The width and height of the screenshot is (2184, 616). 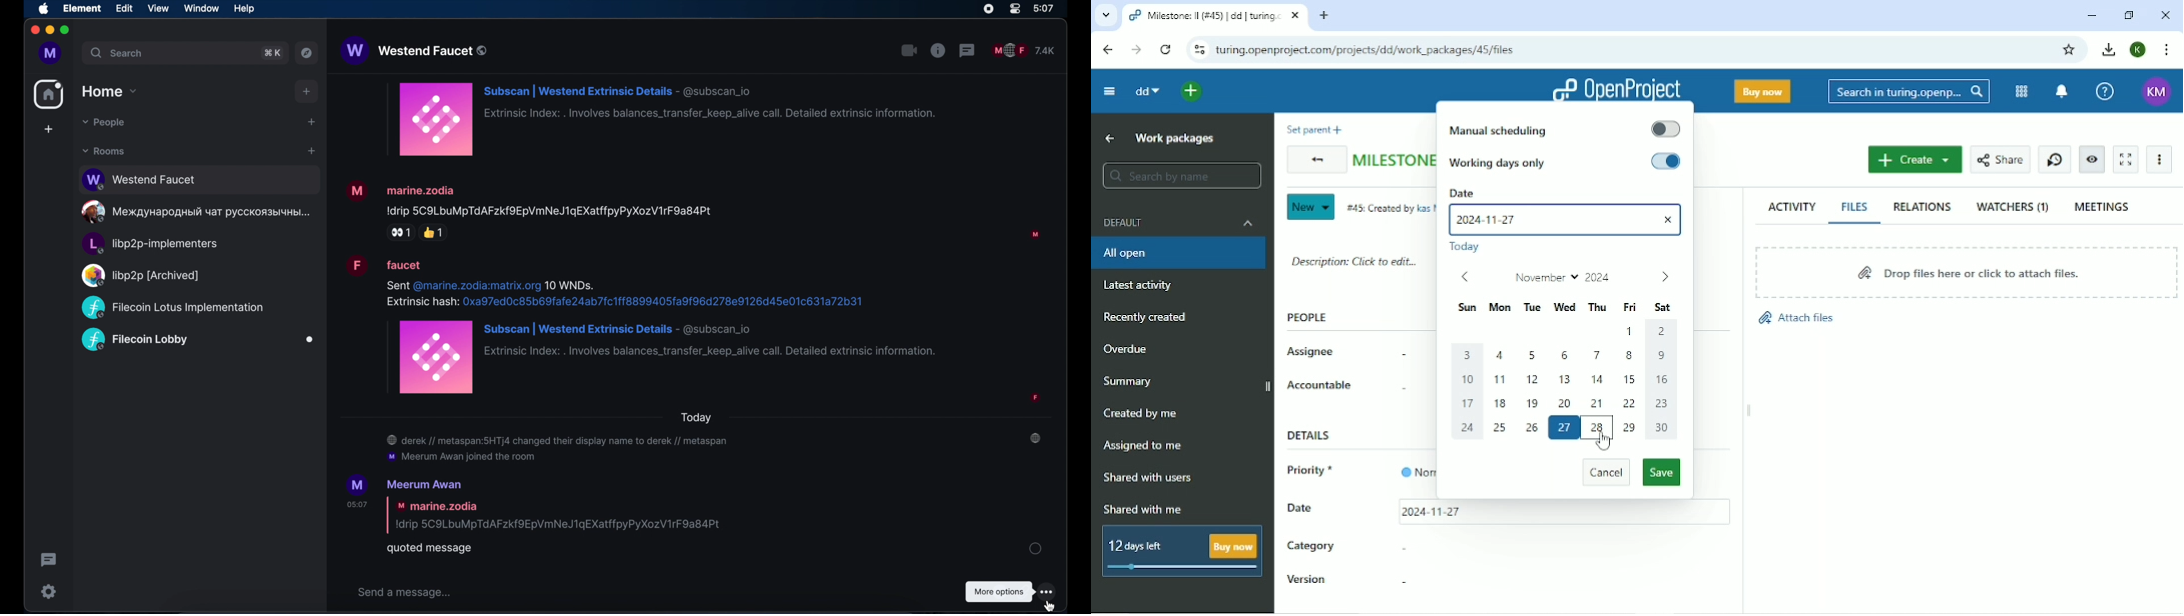 What do you see at coordinates (123, 8) in the screenshot?
I see `edit` at bounding box center [123, 8].